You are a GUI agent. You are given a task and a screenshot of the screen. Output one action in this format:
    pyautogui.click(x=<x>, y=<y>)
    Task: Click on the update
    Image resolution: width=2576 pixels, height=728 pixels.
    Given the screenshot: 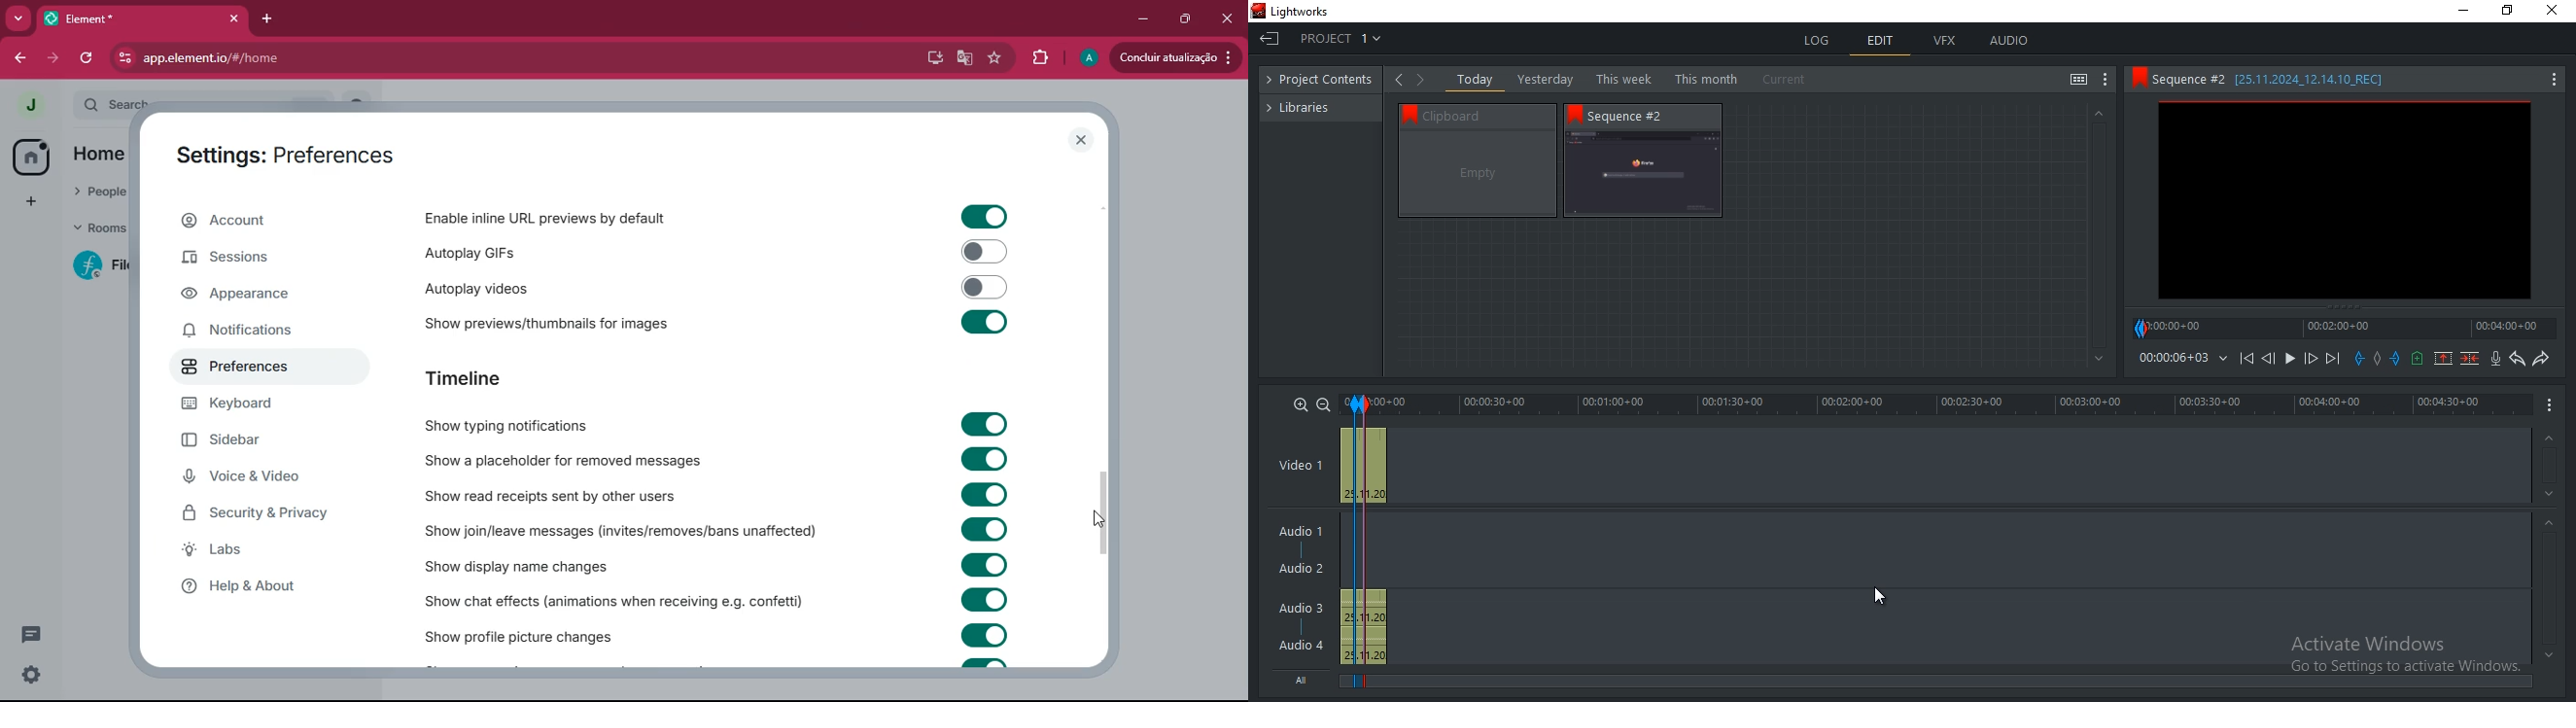 What is the action you would take?
    pyautogui.click(x=1176, y=58)
    